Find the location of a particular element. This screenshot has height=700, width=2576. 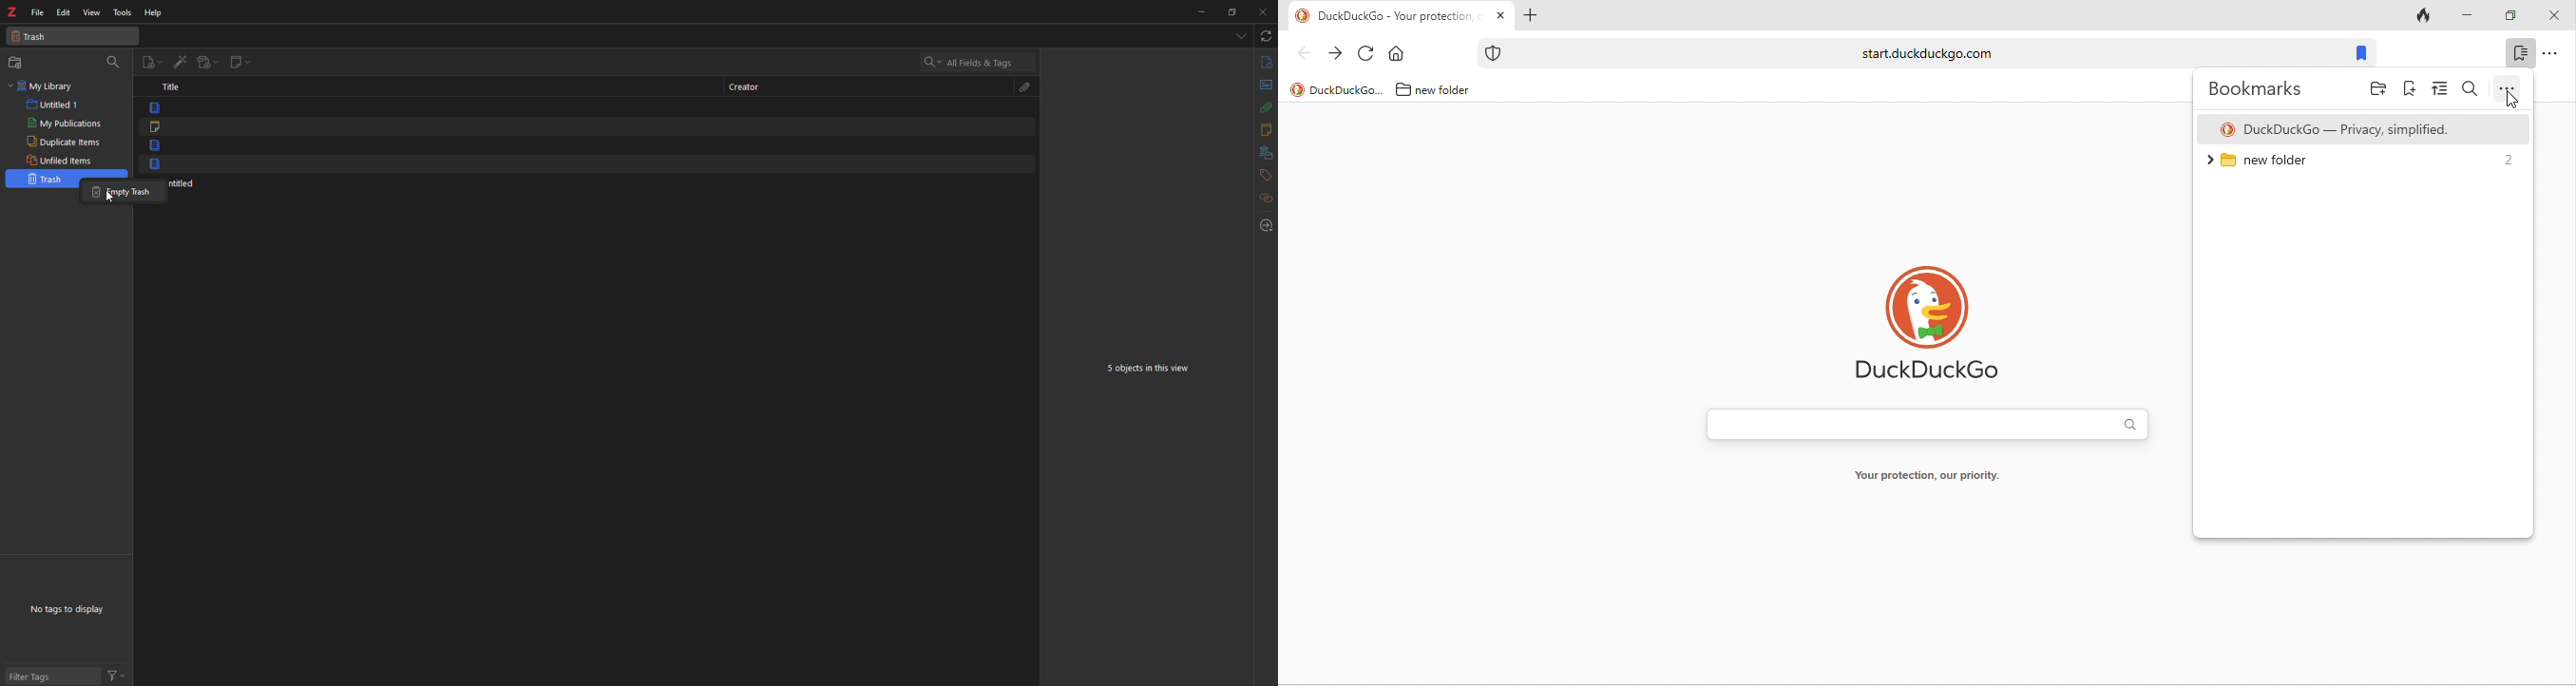

attach is located at coordinates (1268, 107).